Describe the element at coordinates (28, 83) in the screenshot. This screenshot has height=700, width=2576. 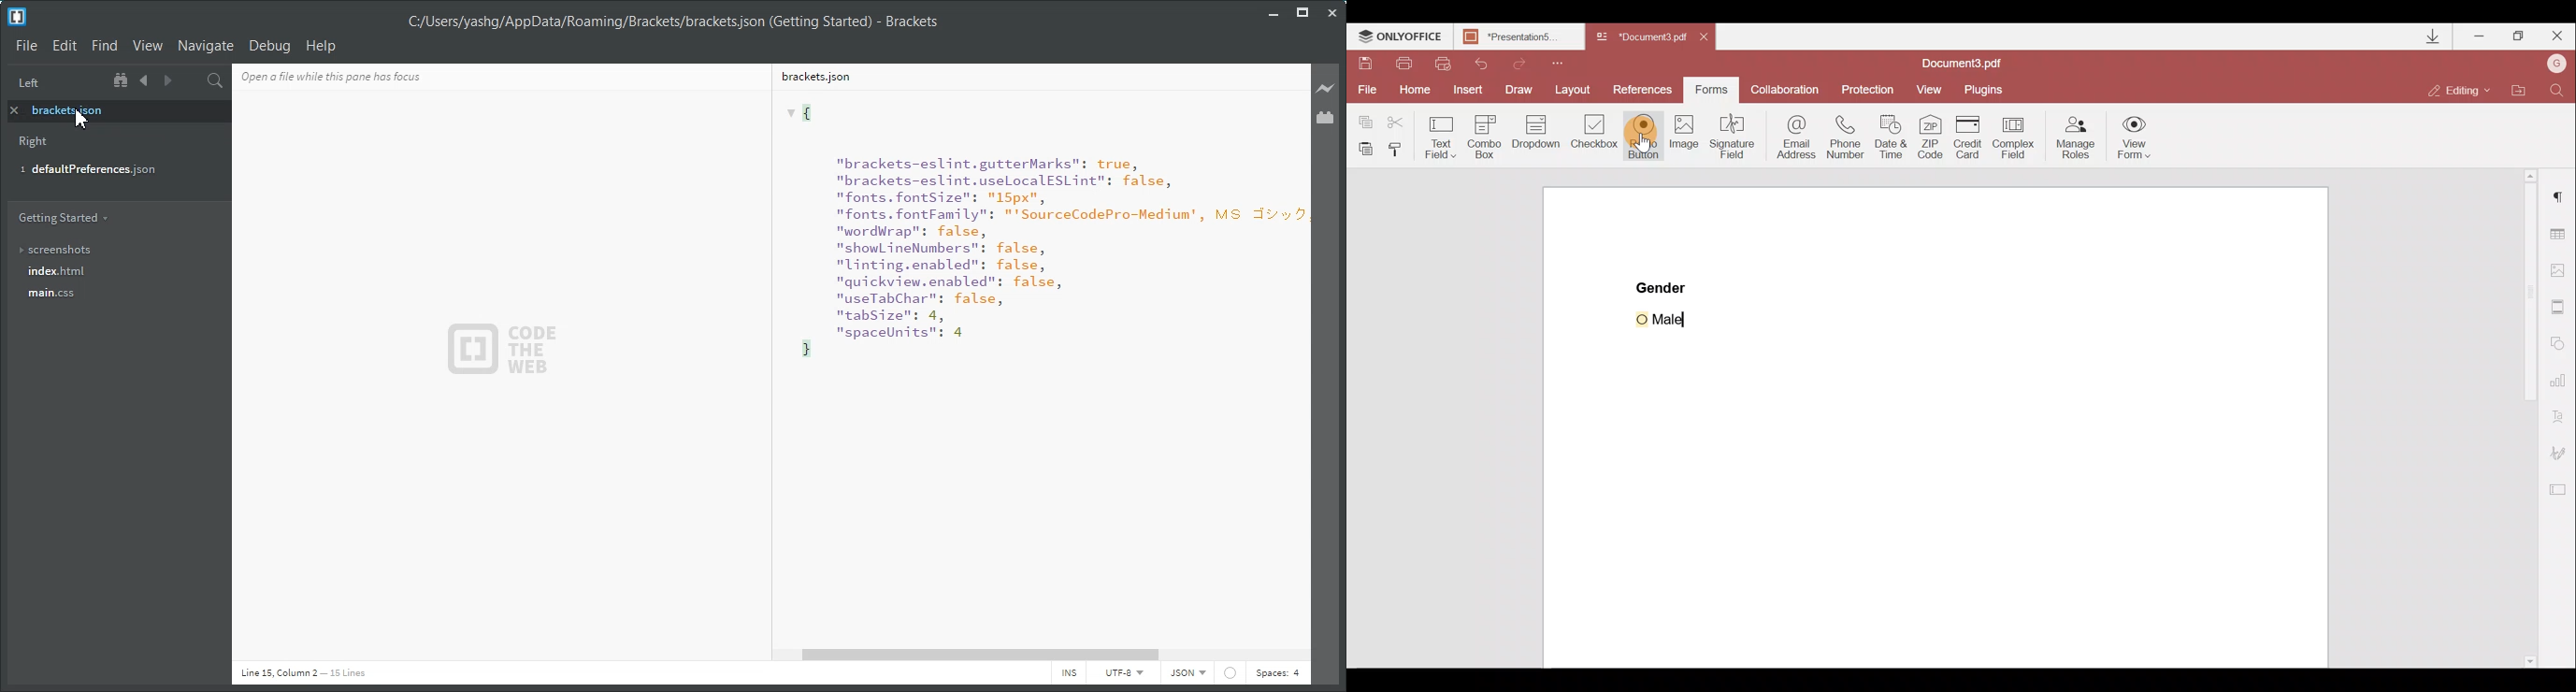
I see `Left Panel` at that location.